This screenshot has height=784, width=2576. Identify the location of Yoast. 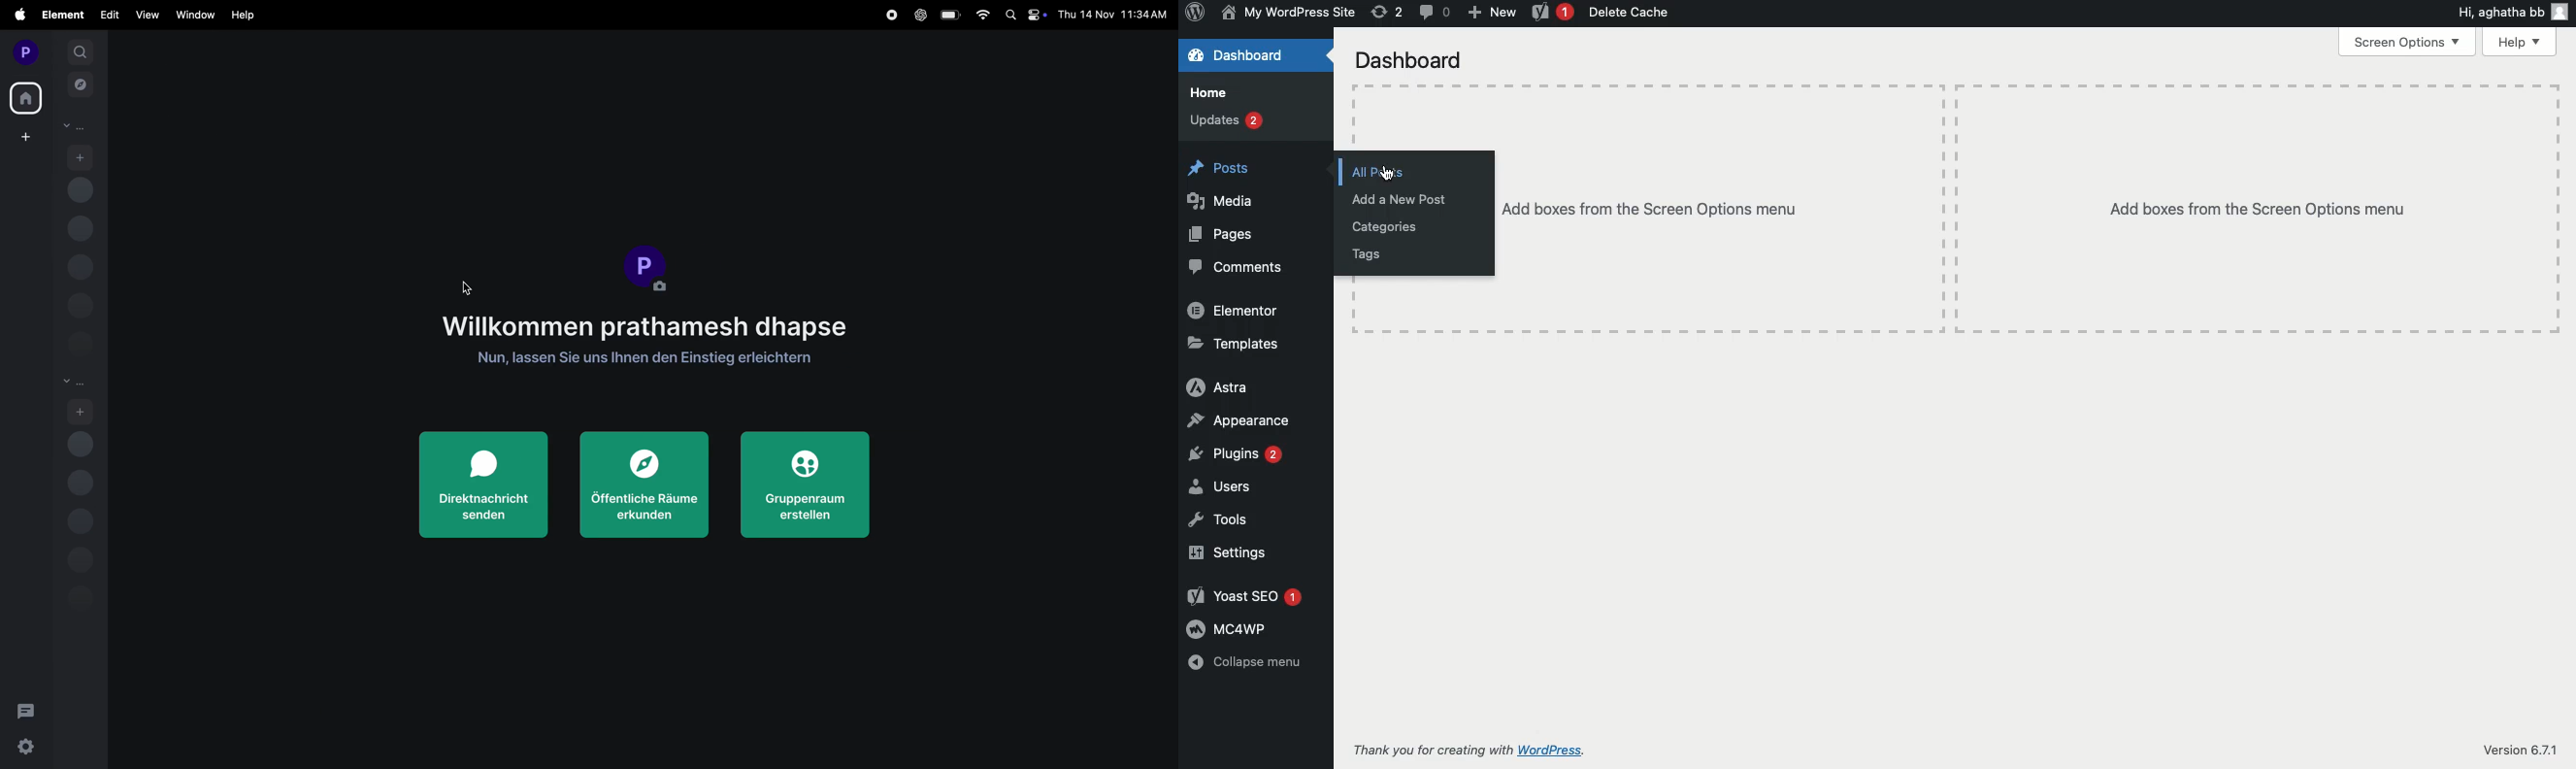
(1553, 13).